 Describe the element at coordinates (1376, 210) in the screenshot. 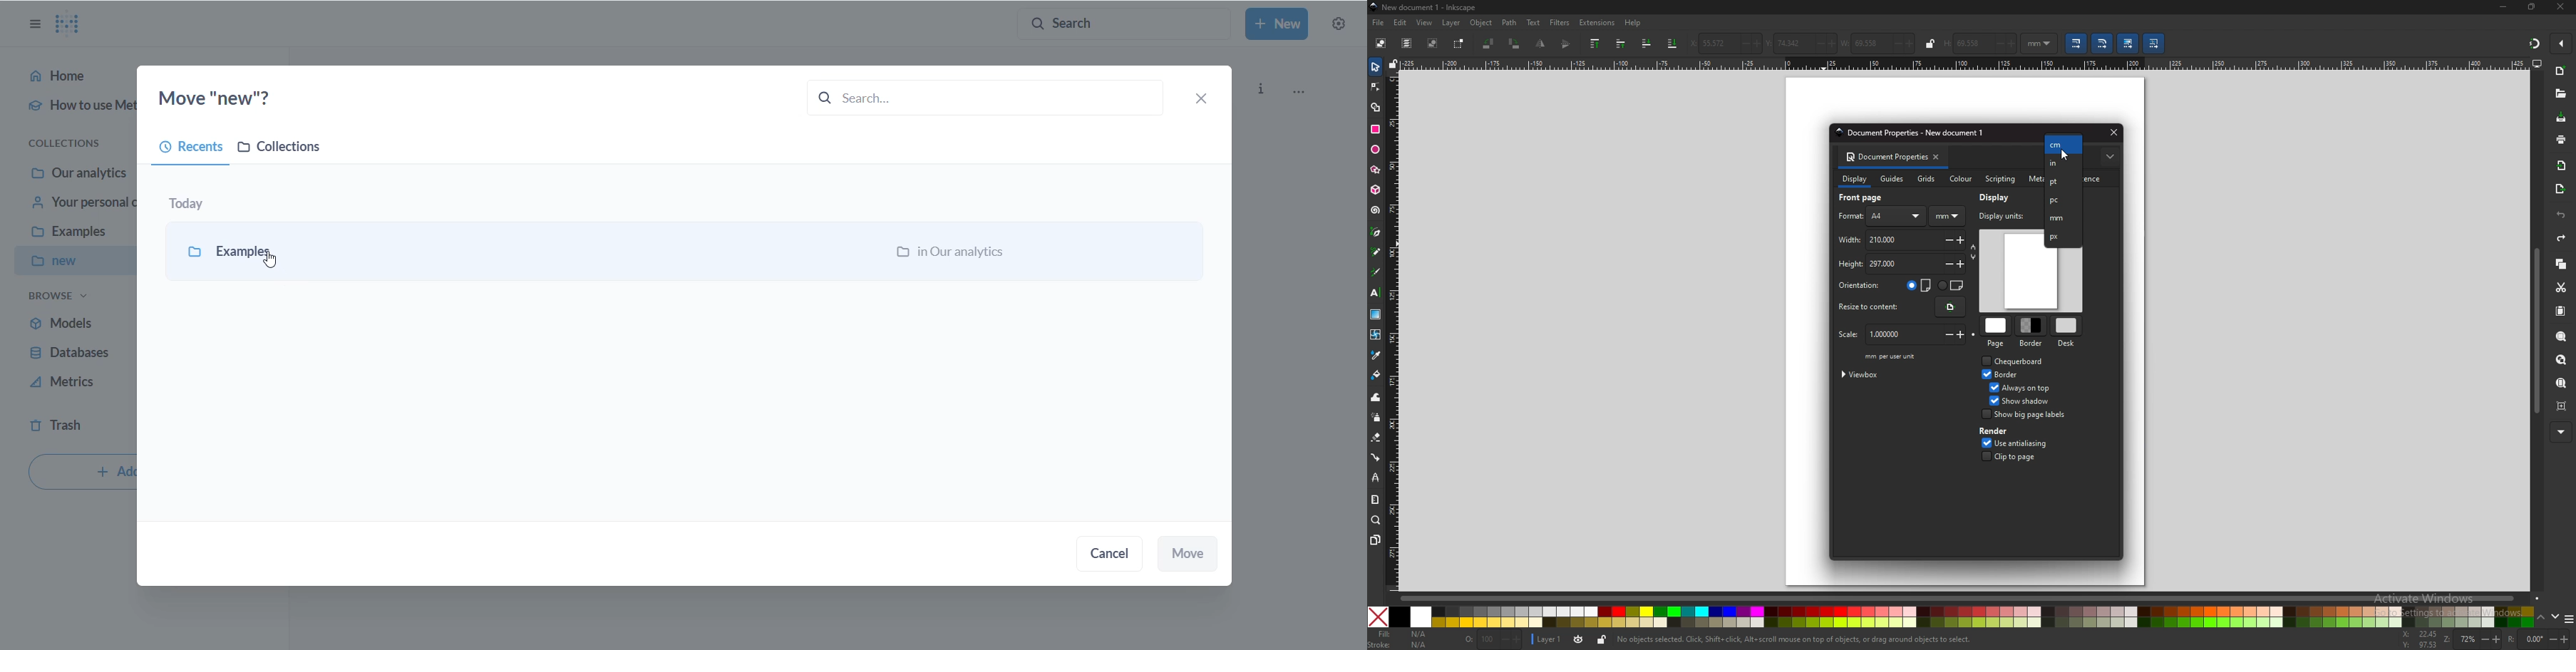

I see `spiral` at that location.